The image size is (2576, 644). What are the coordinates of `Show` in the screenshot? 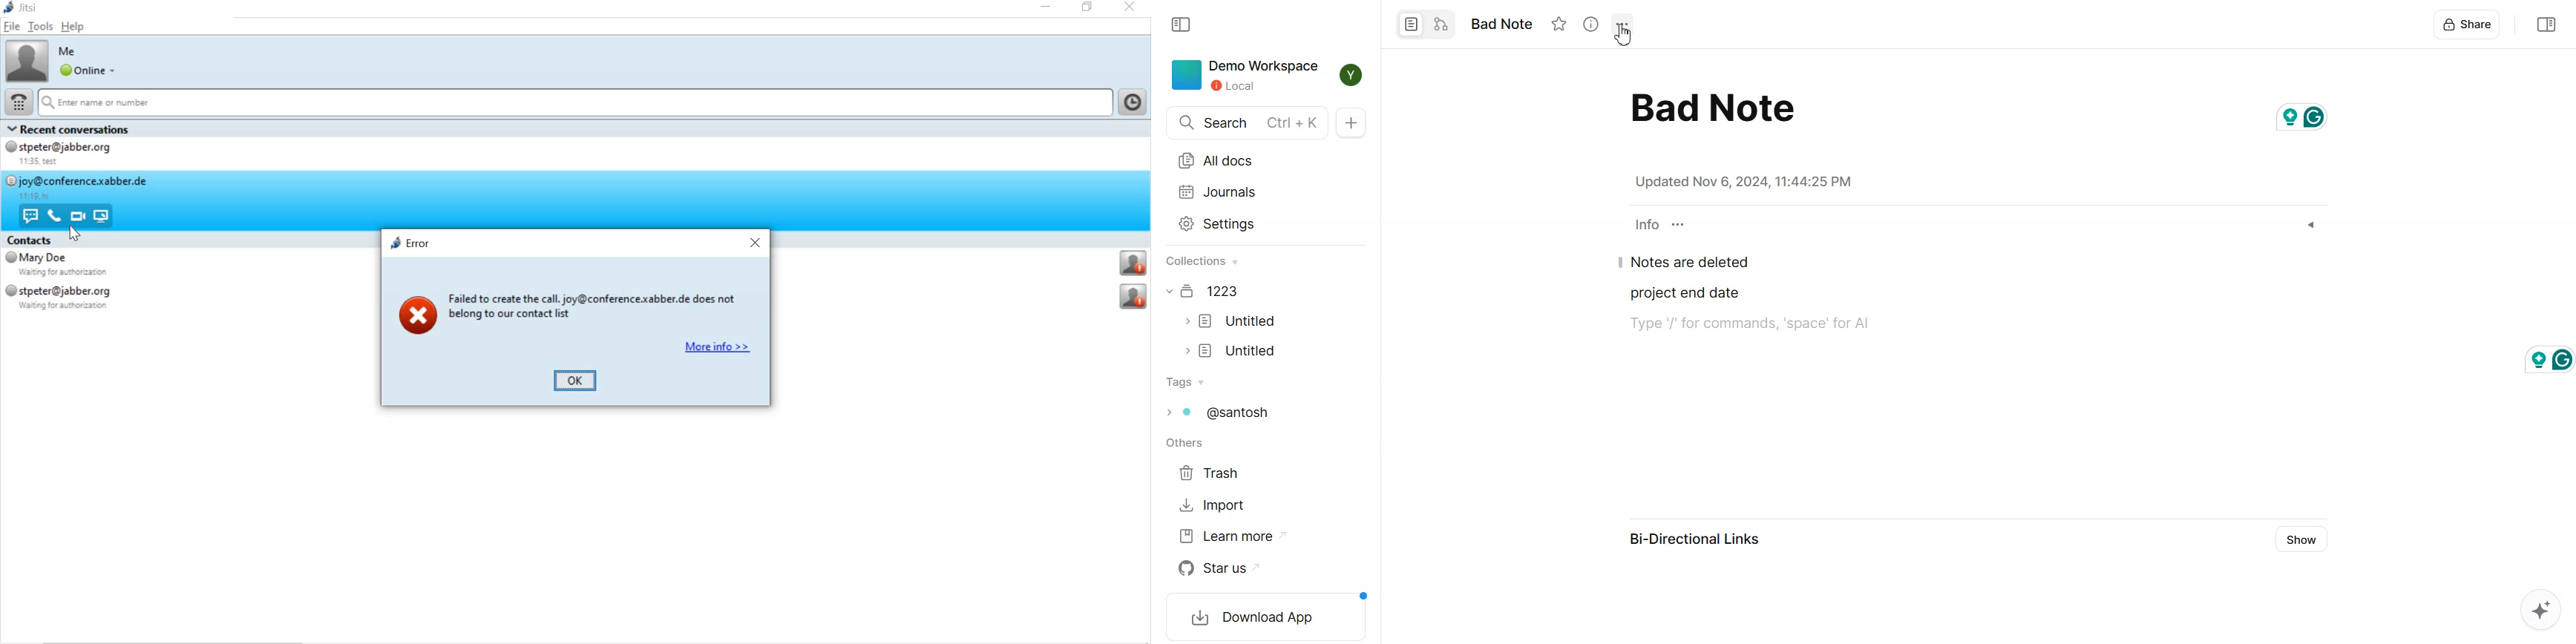 It's located at (2299, 539).